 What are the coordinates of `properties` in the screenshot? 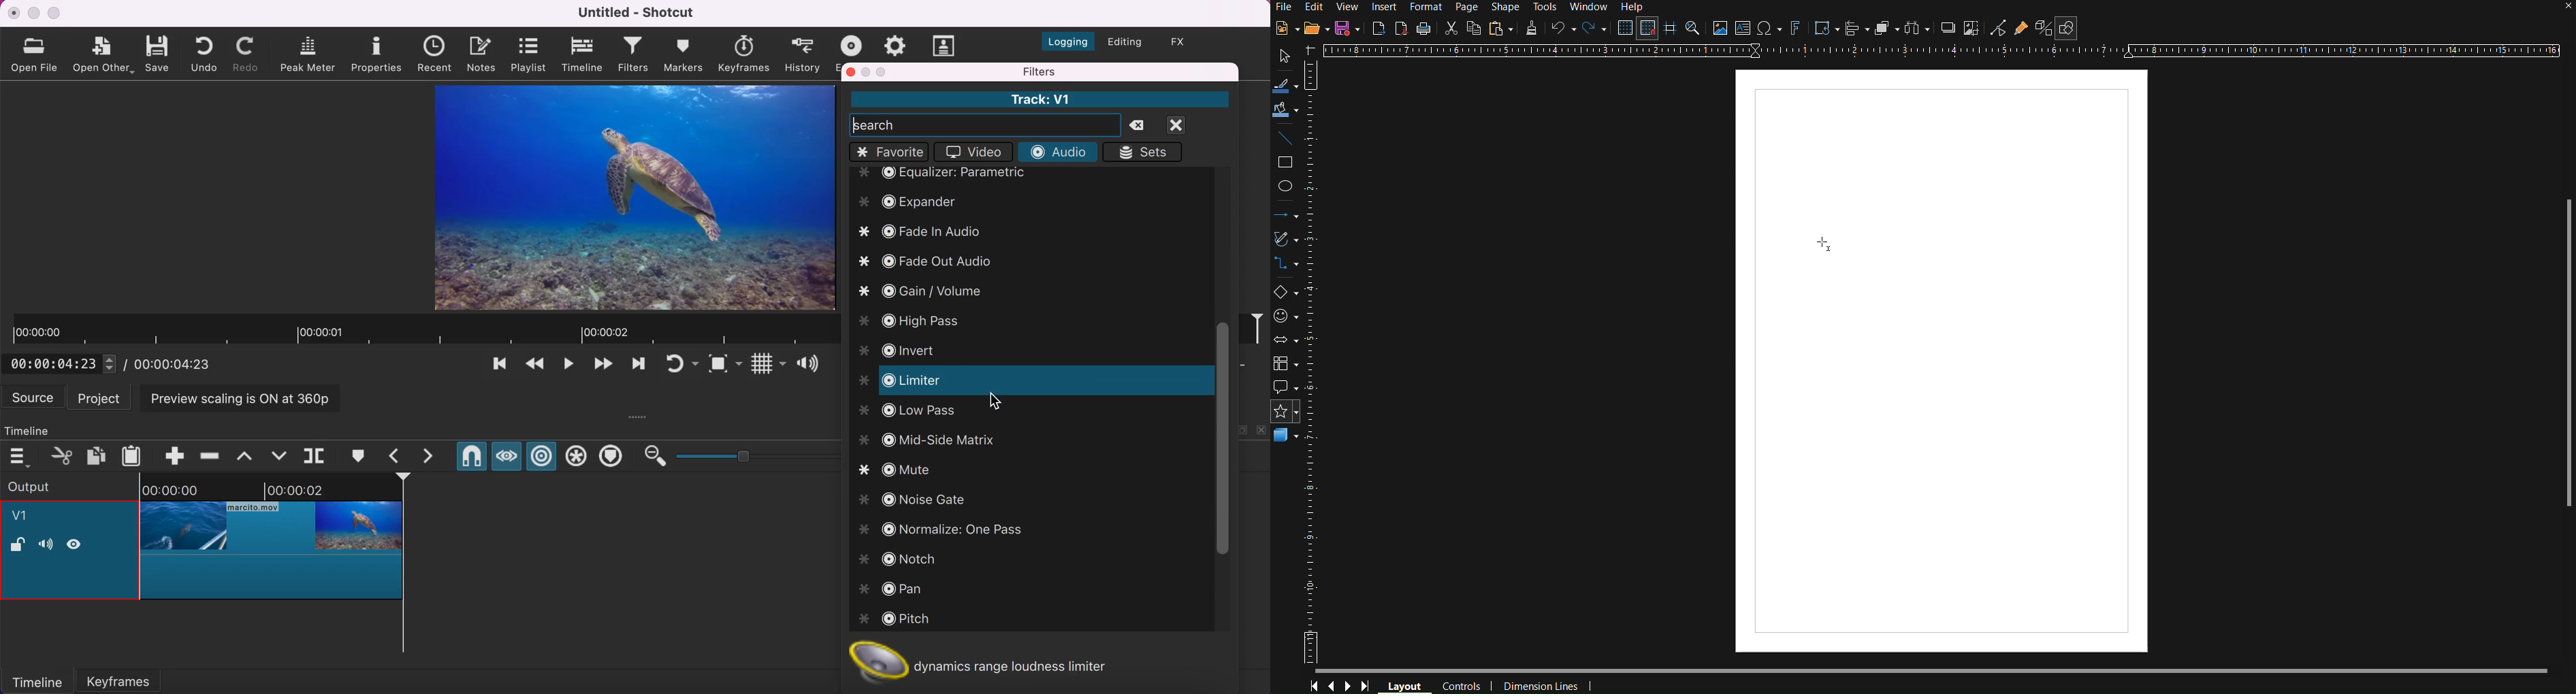 It's located at (378, 53).